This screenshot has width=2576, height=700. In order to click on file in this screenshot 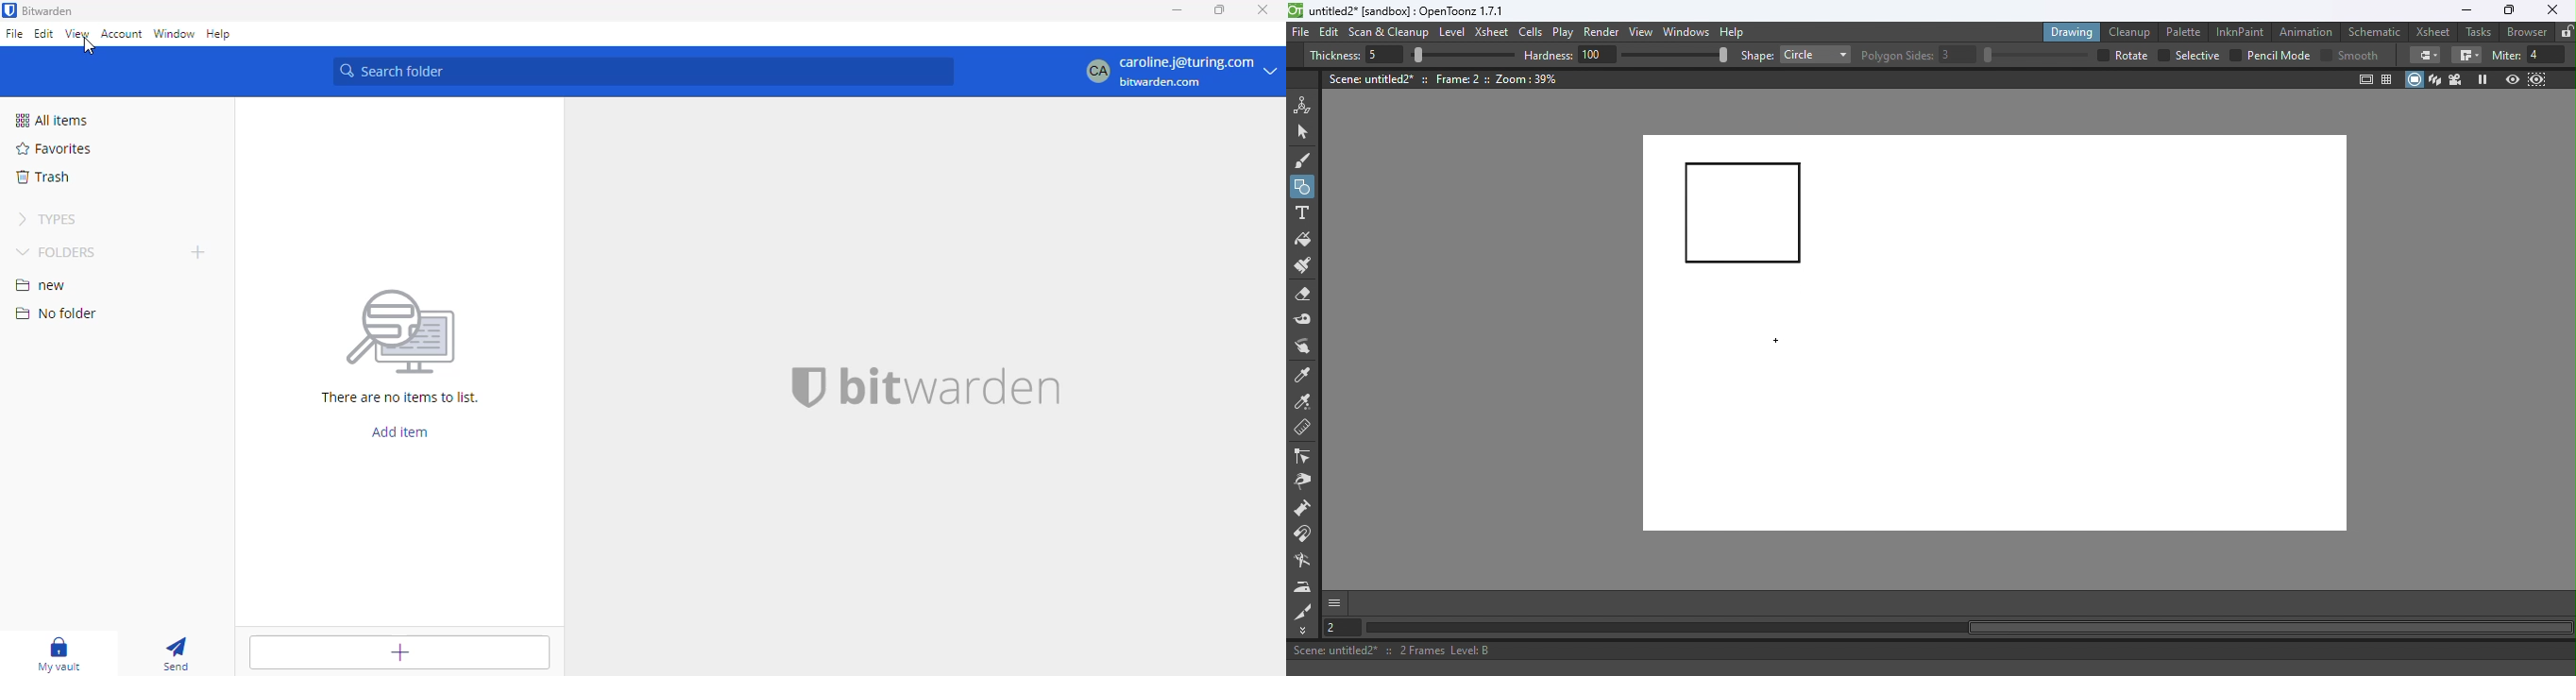, I will do `click(14, 33)`.